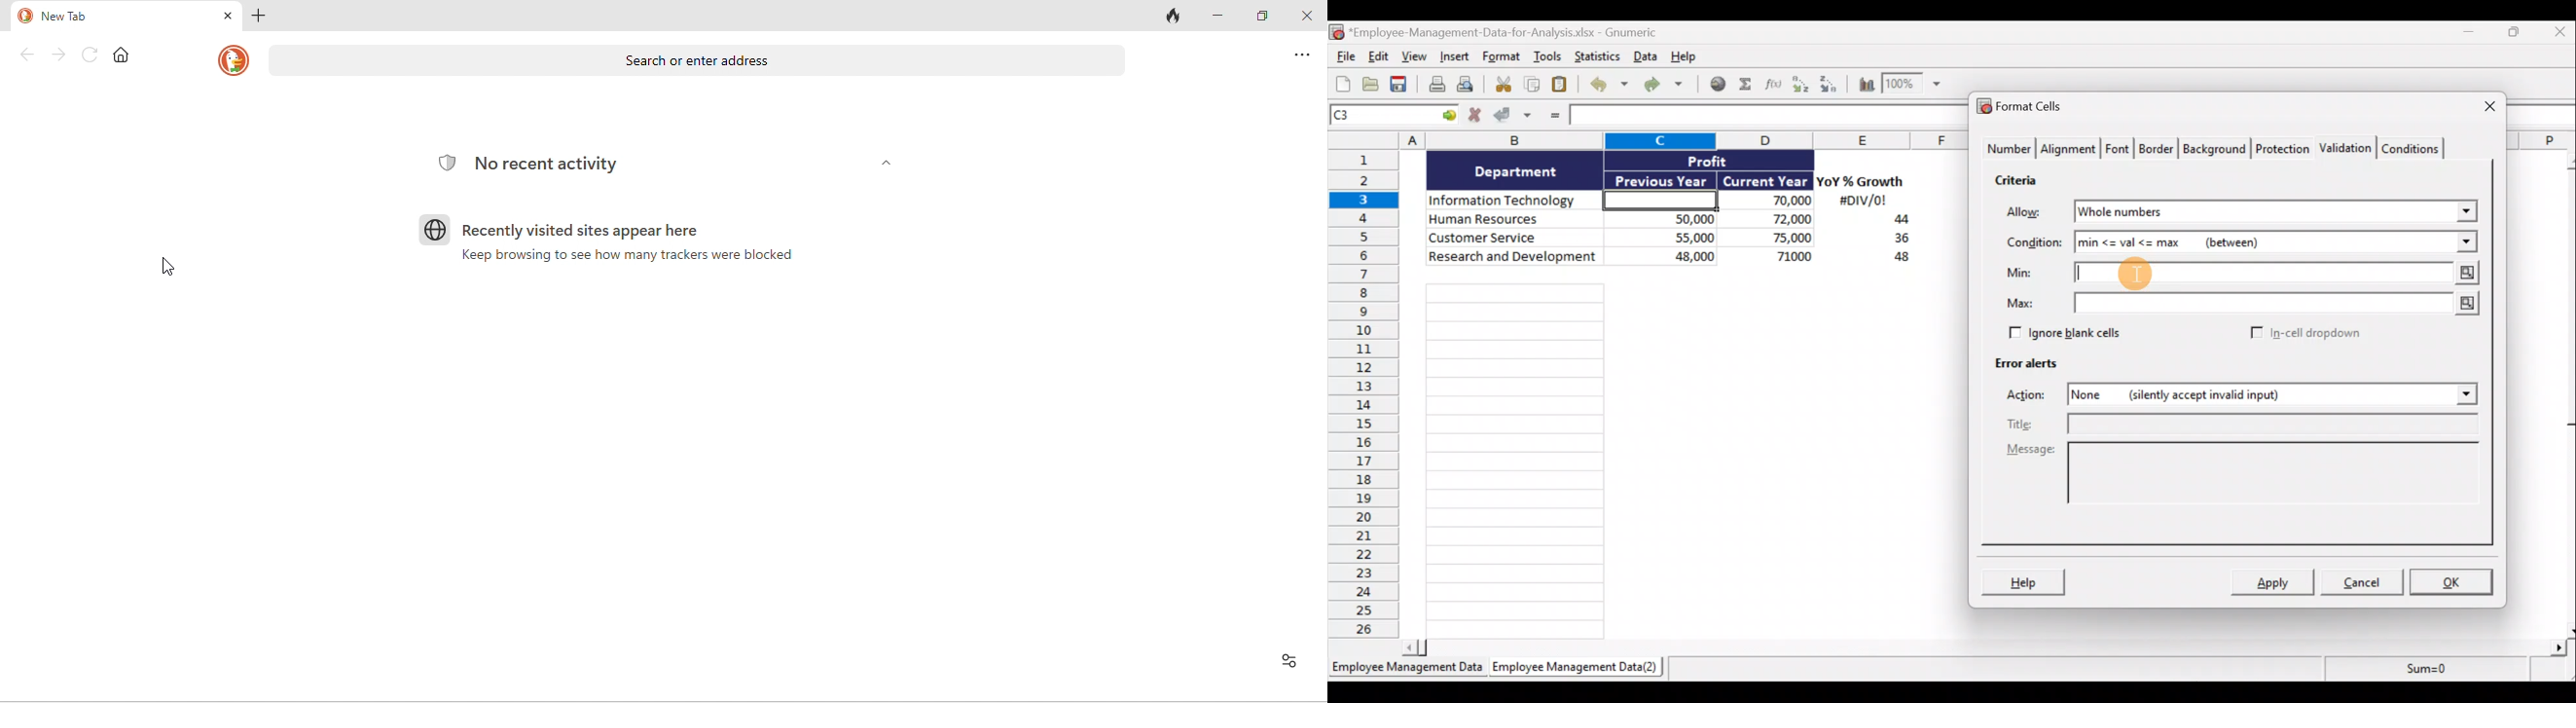 This screenshot has height=728, width=2576. Describe the element at coordinates (2084, 333) in the screenshot. I see `Ignore blank cells` at that location.